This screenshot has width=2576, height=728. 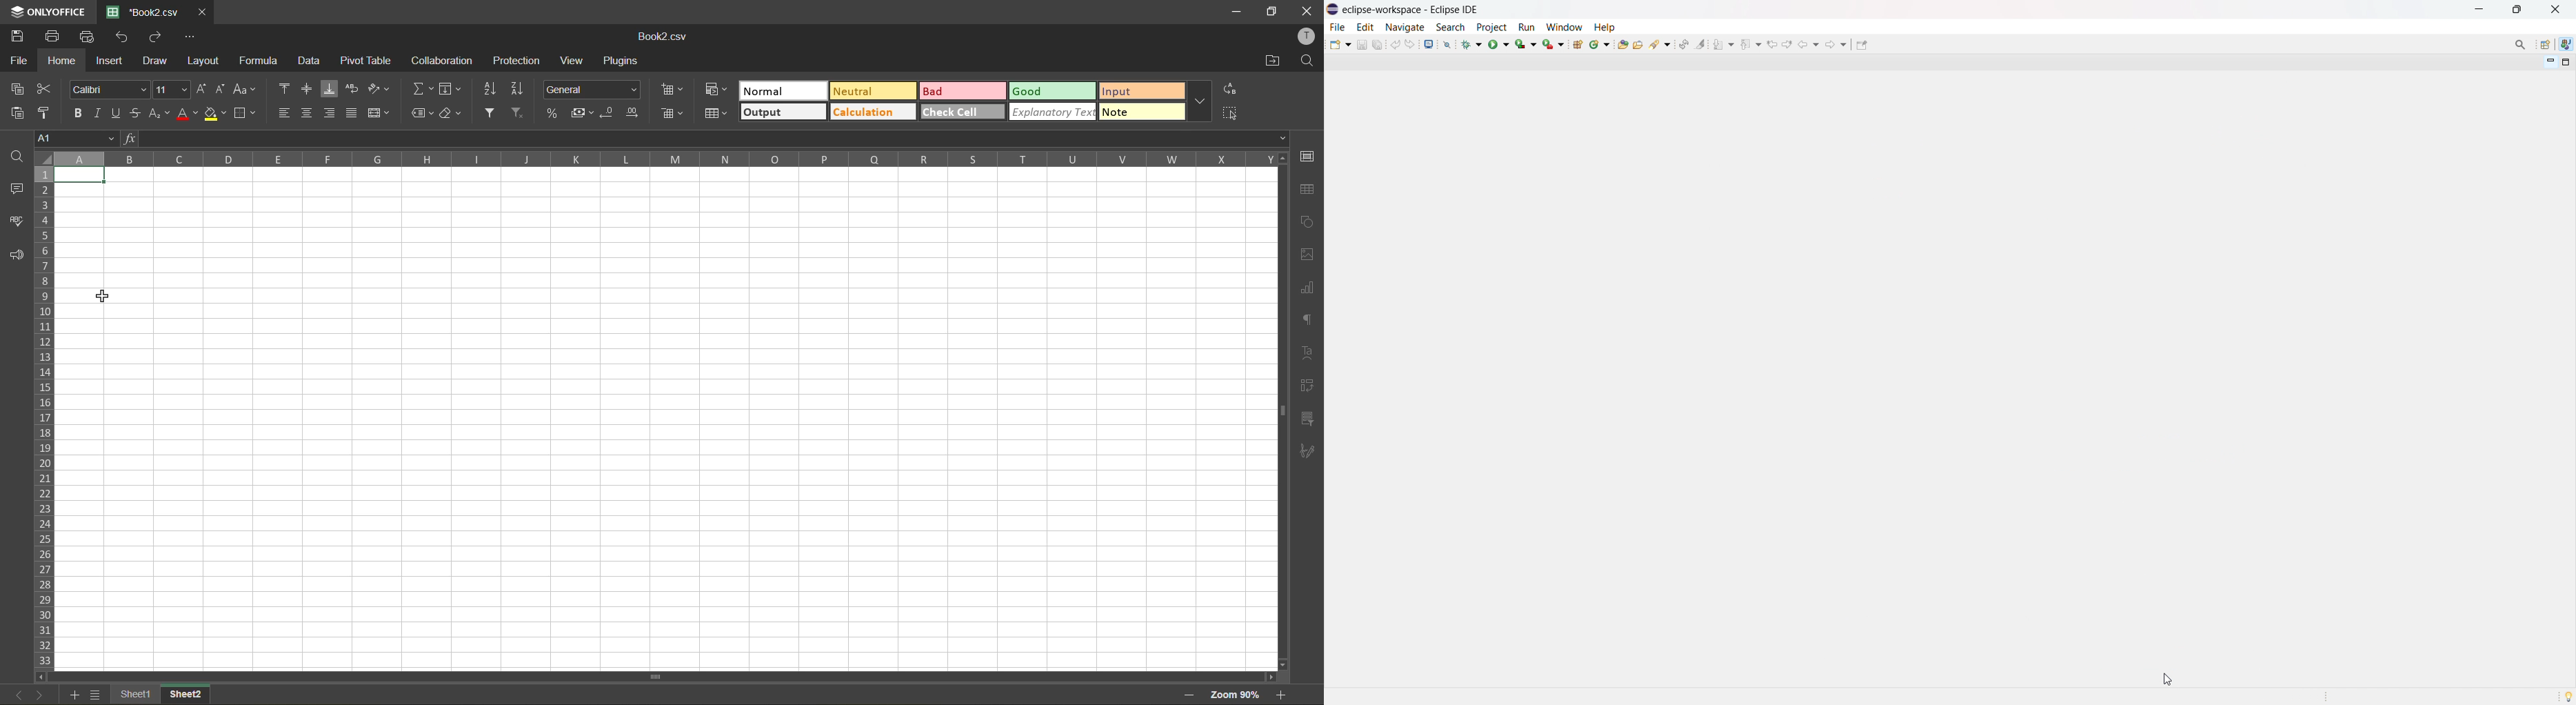 What do you see at coordinates (12, 154) in the screenshot?
I see `open` at bounding box center [12, 154].